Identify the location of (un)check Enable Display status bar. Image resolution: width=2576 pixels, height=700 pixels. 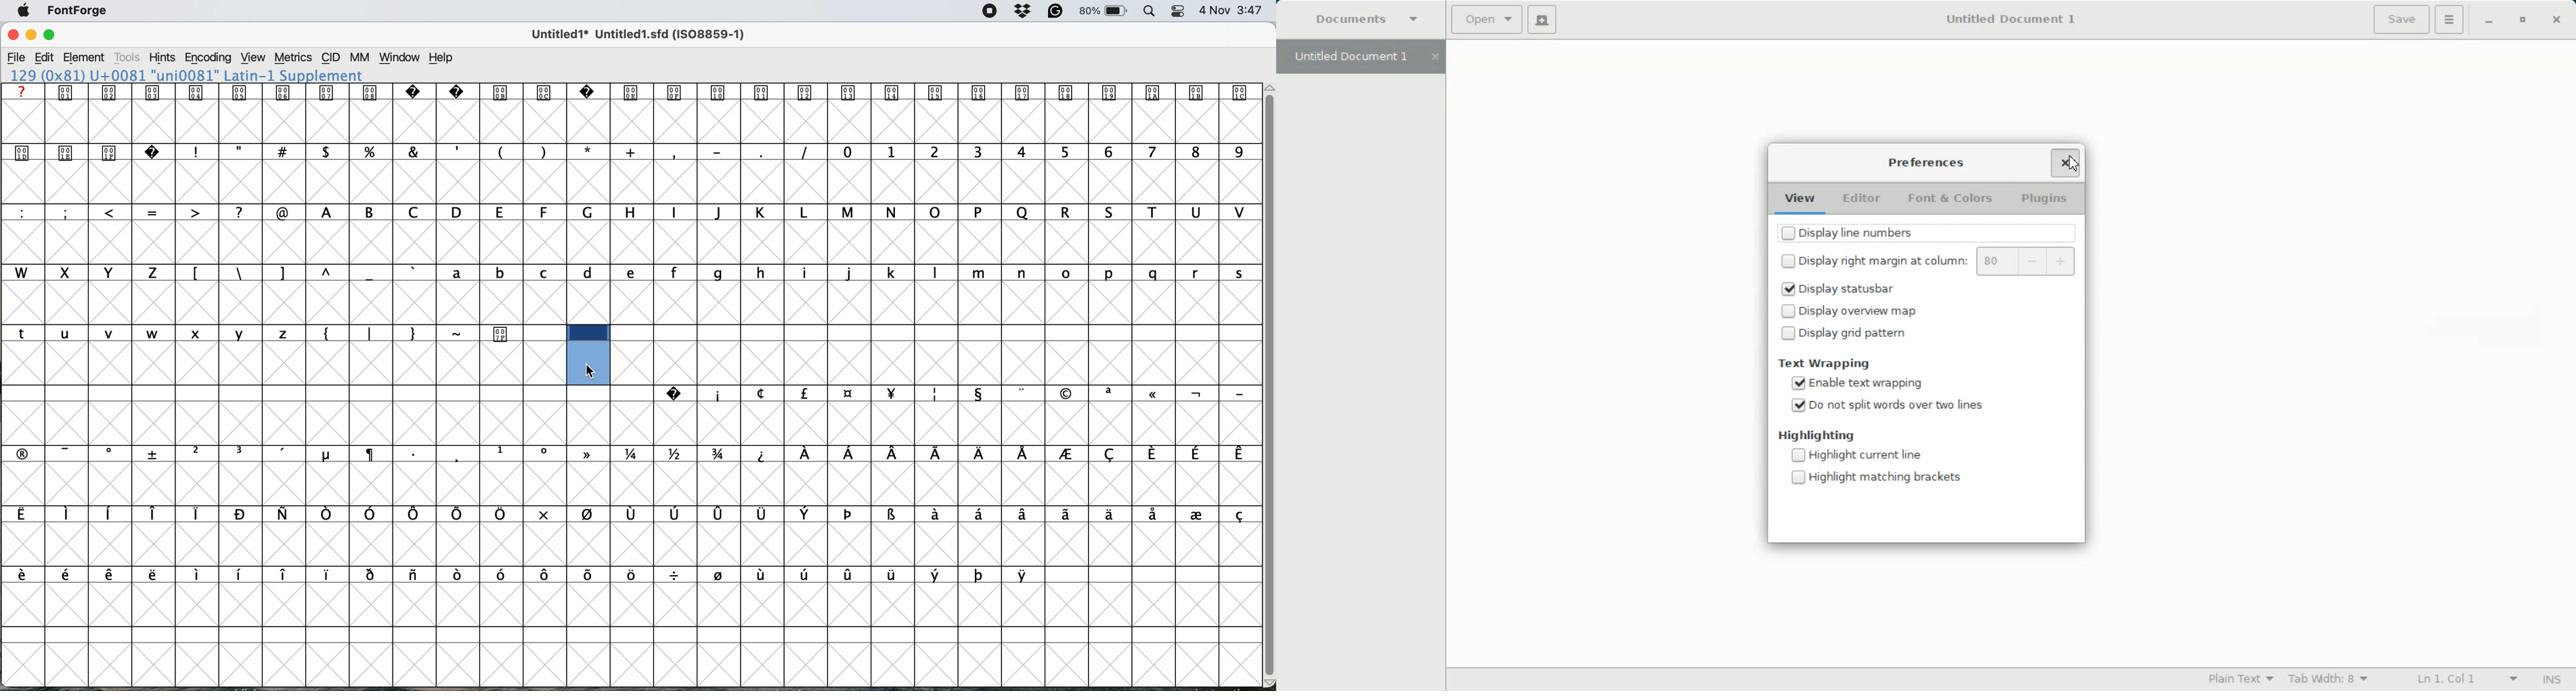
(1879, 289).